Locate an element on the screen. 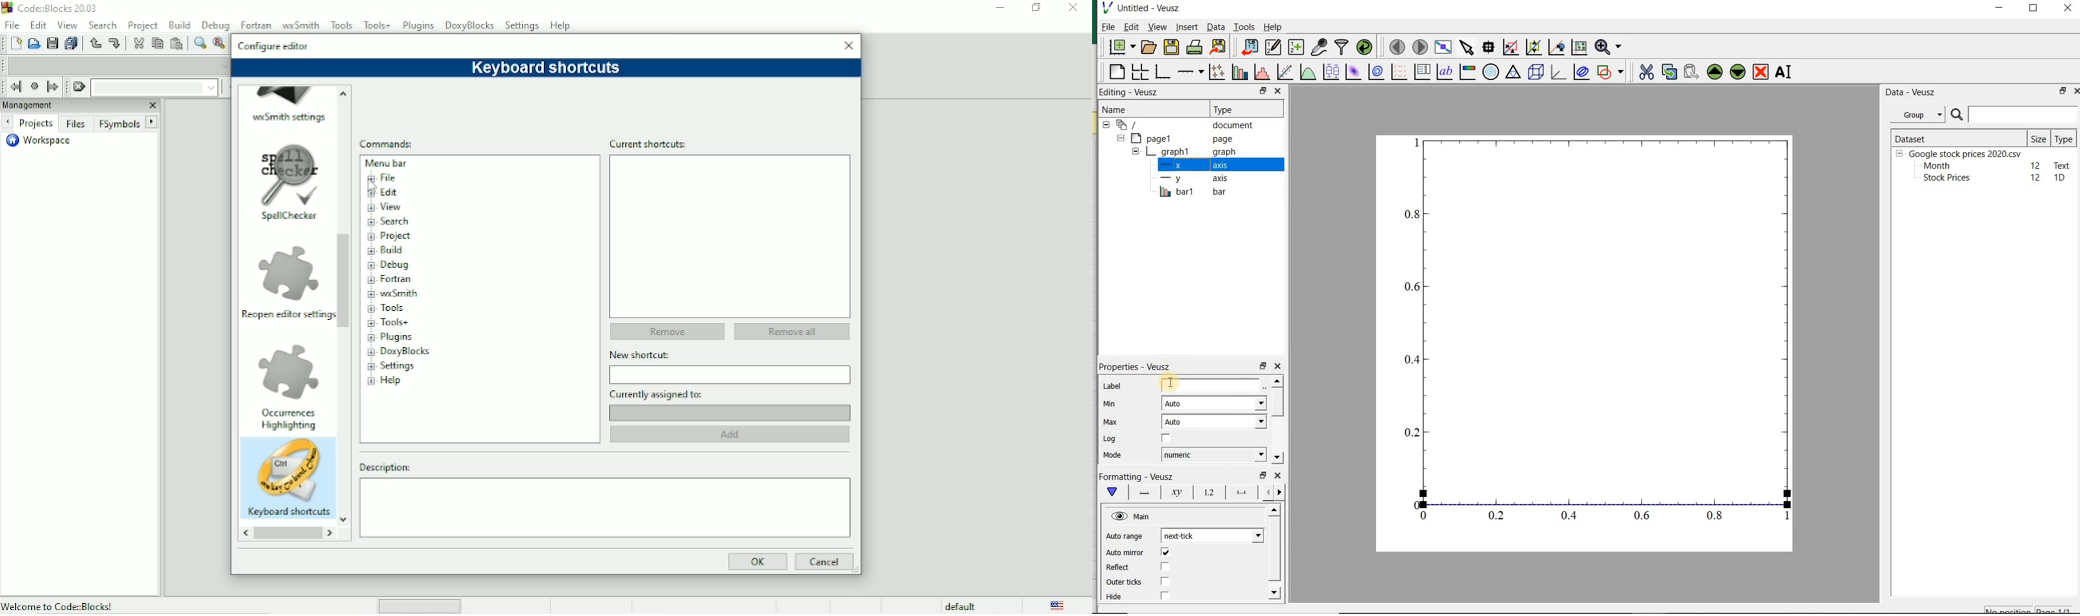 The height and width of the screenshot is (616, 2100). default is located at coordinates (962, 606).